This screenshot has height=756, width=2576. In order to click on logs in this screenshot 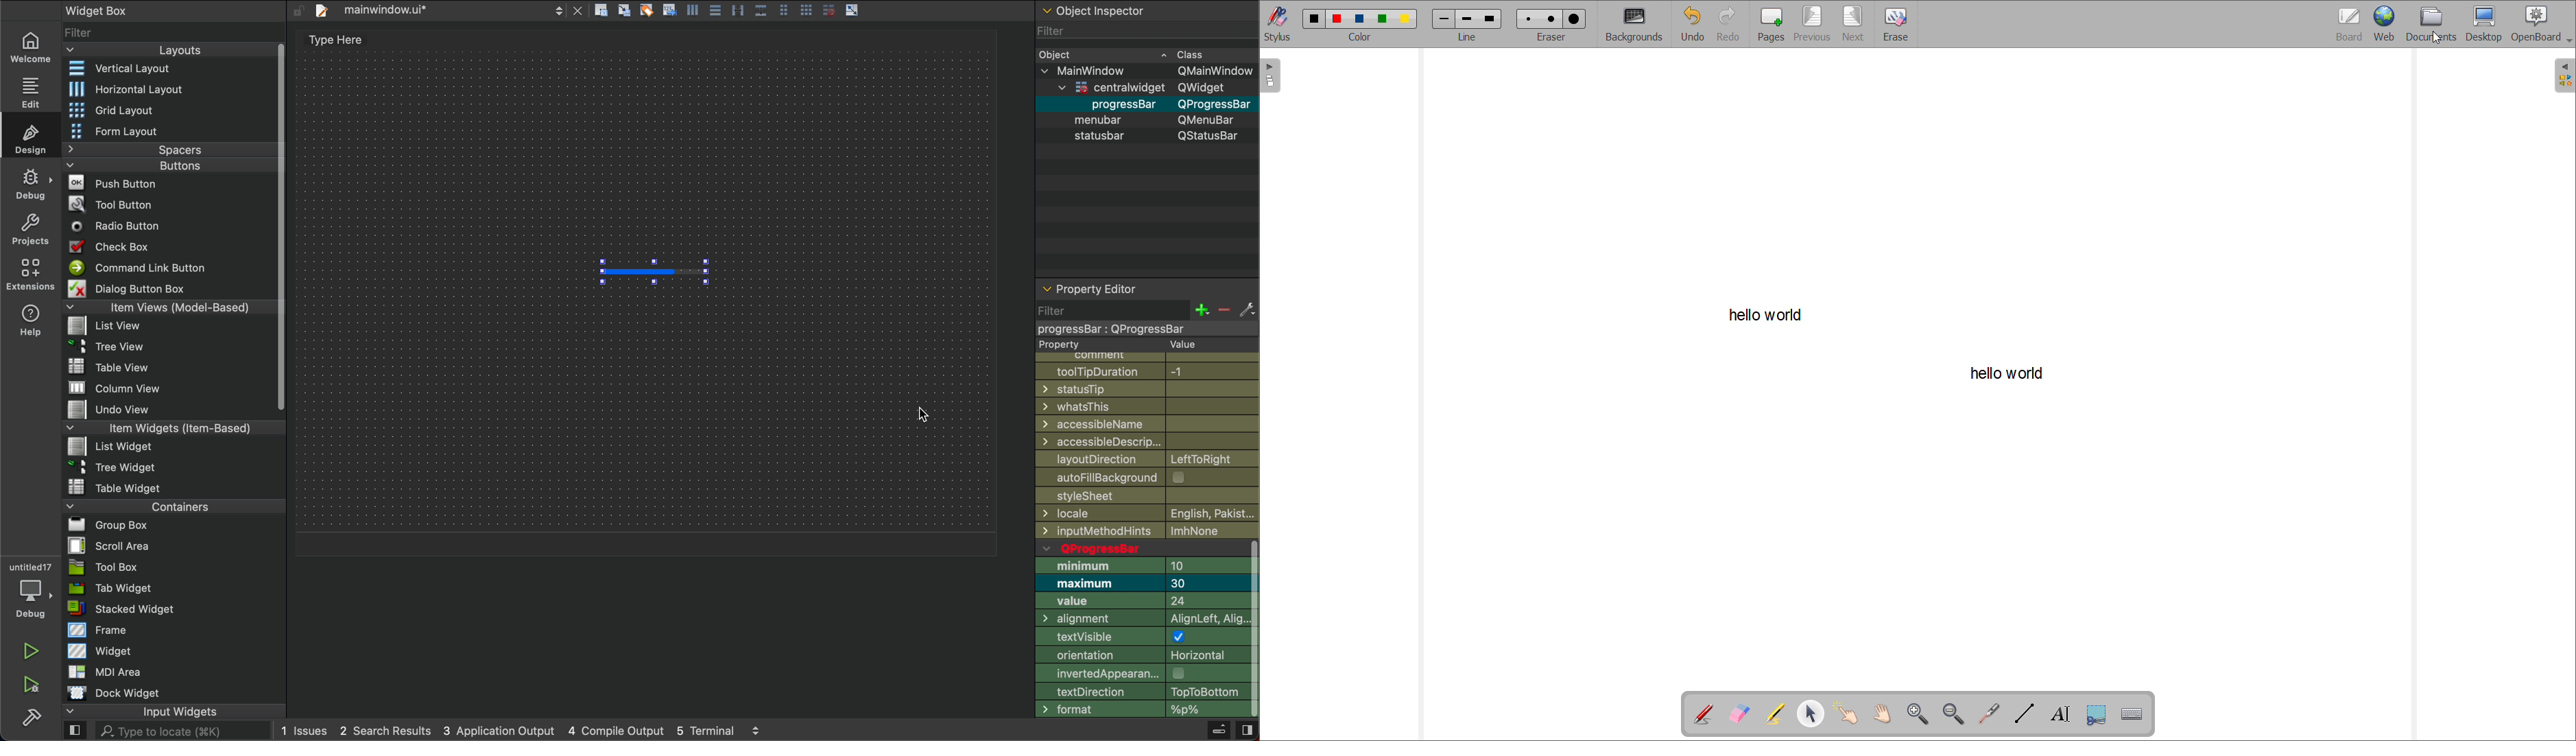, I will do `click(521, 732)`.